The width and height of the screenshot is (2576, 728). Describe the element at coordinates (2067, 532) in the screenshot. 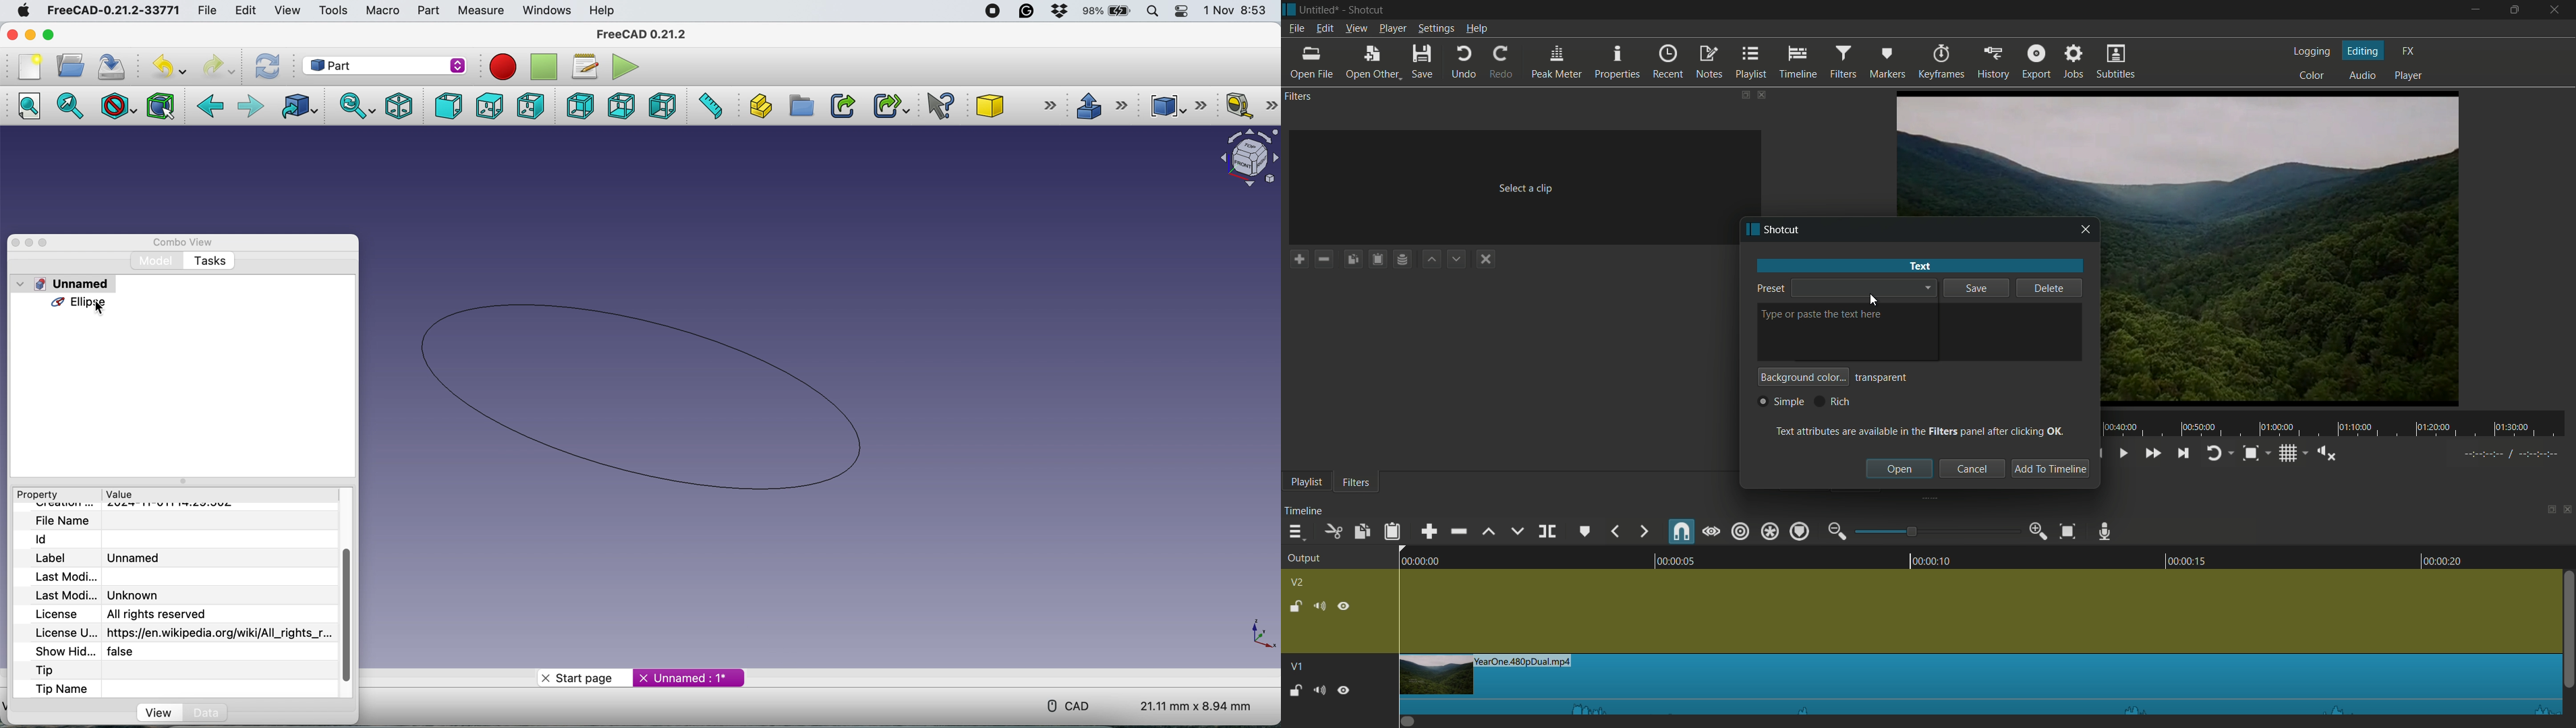

I see `zoom timeline to fit` at that location.